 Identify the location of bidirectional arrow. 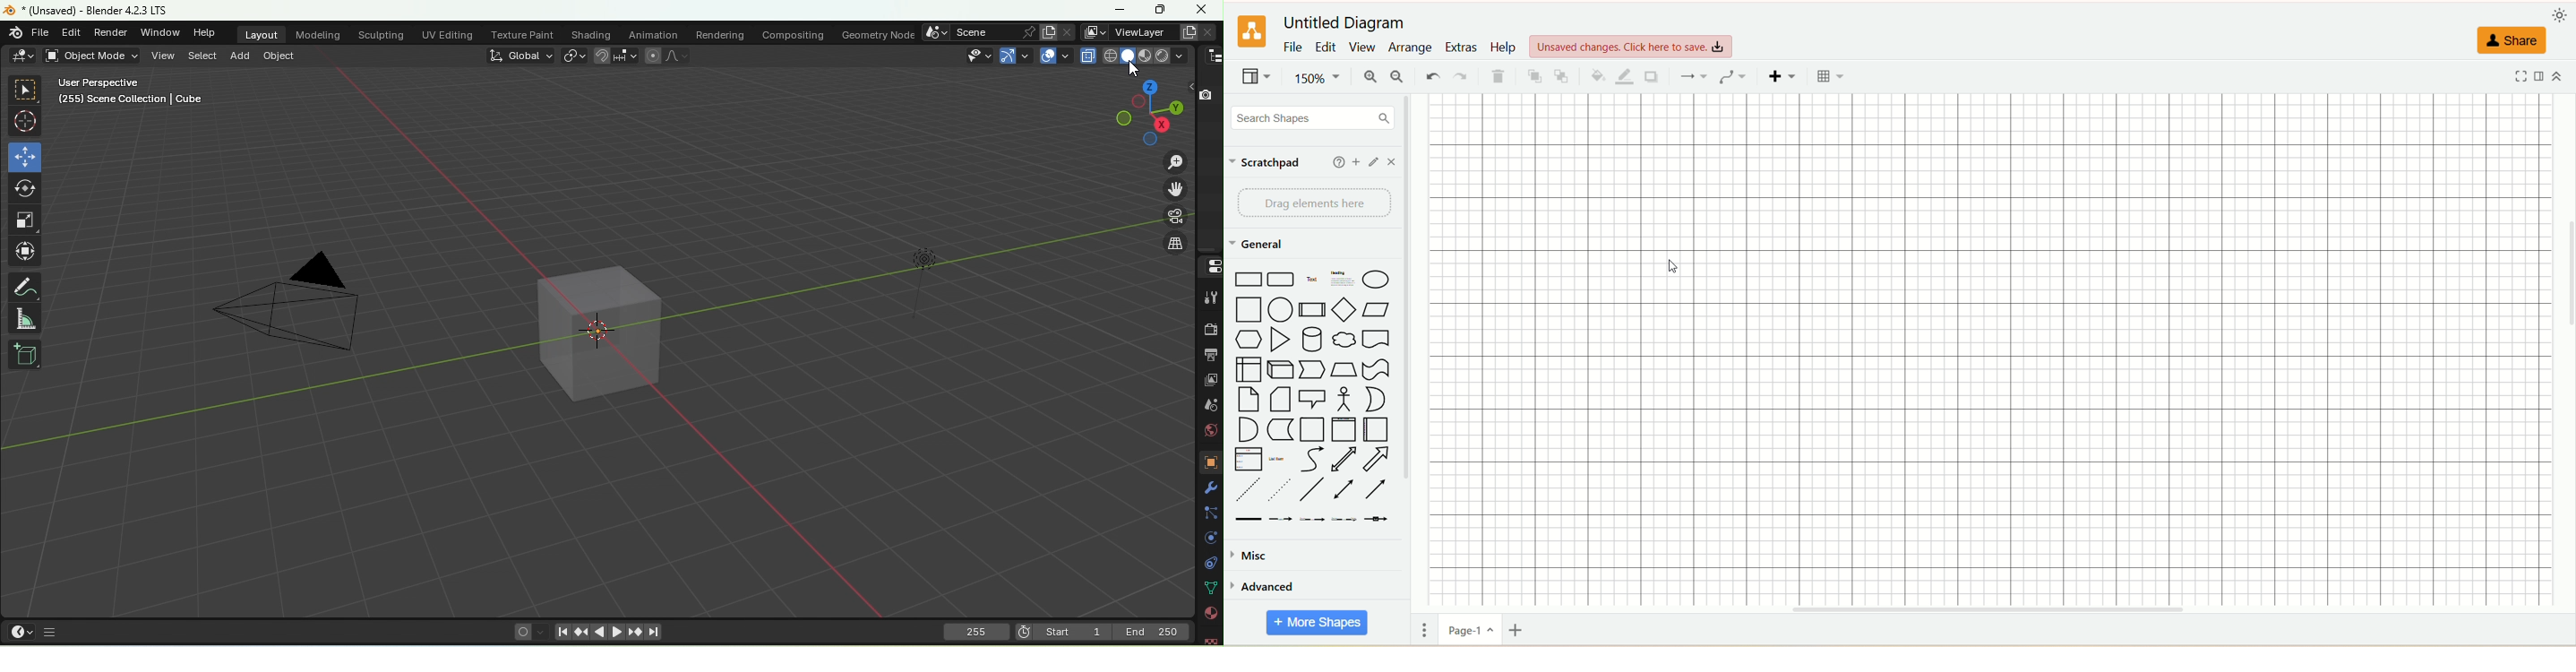
(1344, 460).